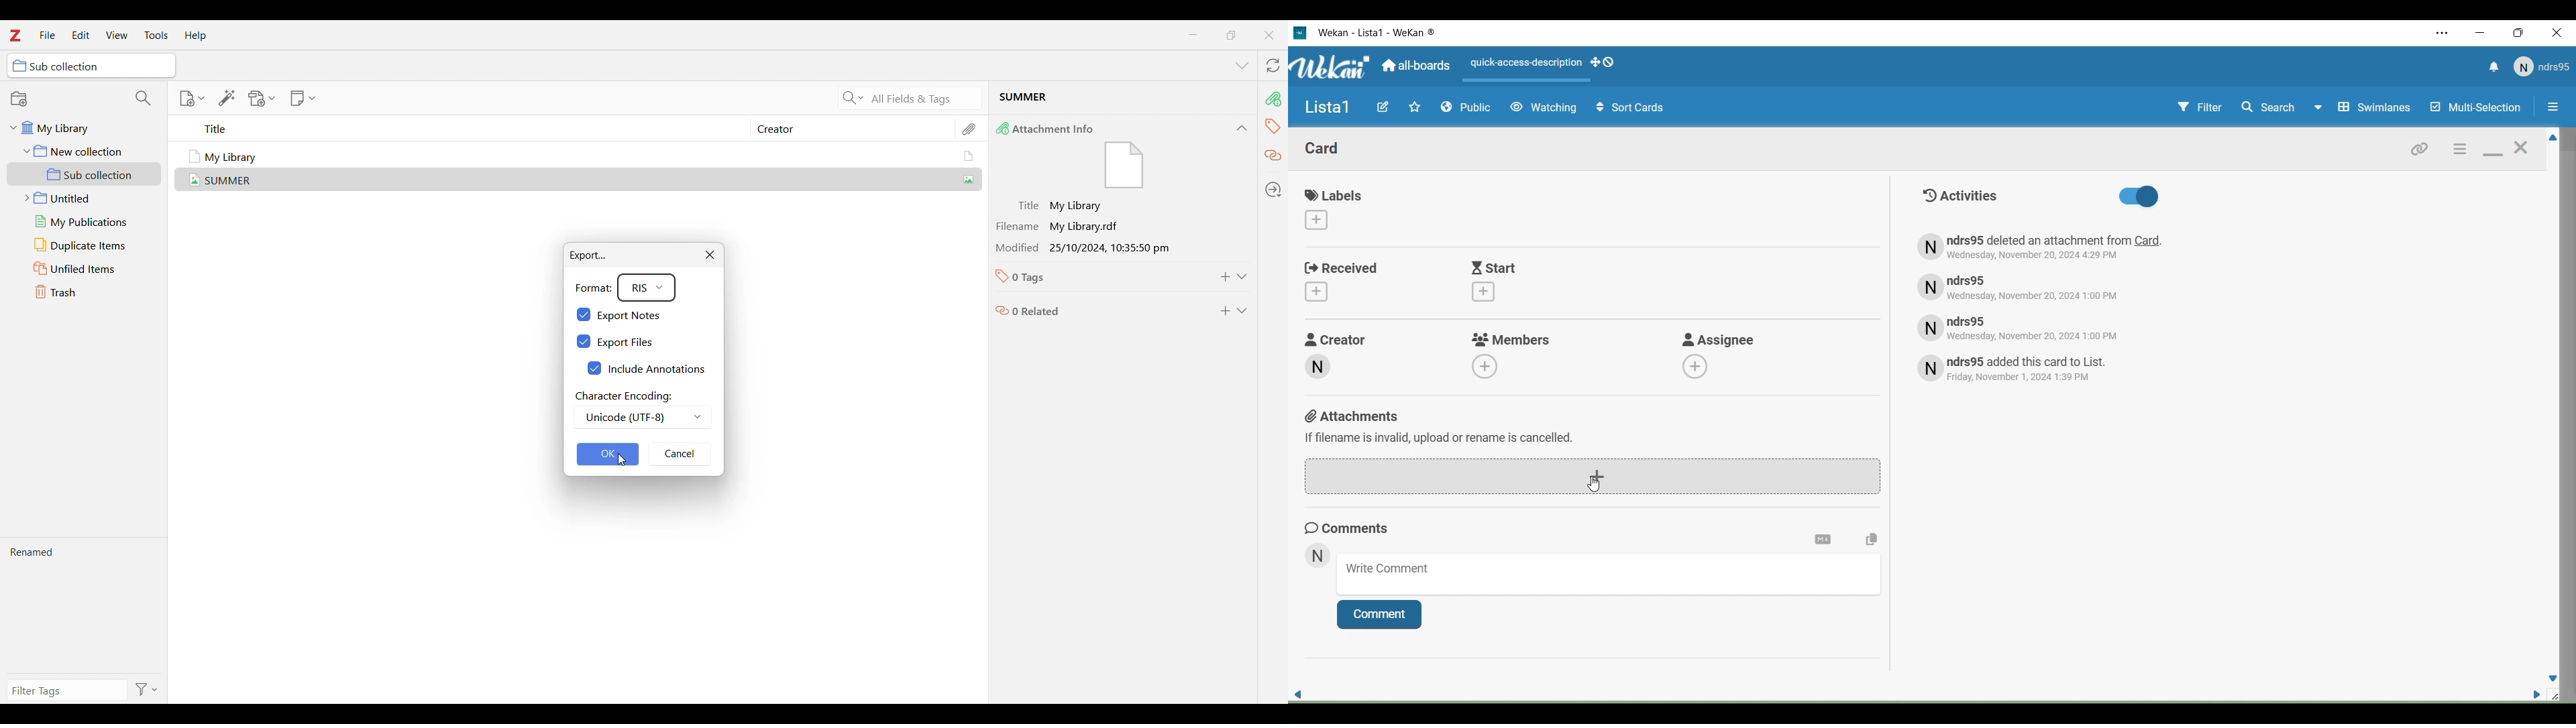 This screenshot has height=728, width=2576. Describe the element at coordinates (55, 36) in the screenshot. I see `Cursor` at that location.